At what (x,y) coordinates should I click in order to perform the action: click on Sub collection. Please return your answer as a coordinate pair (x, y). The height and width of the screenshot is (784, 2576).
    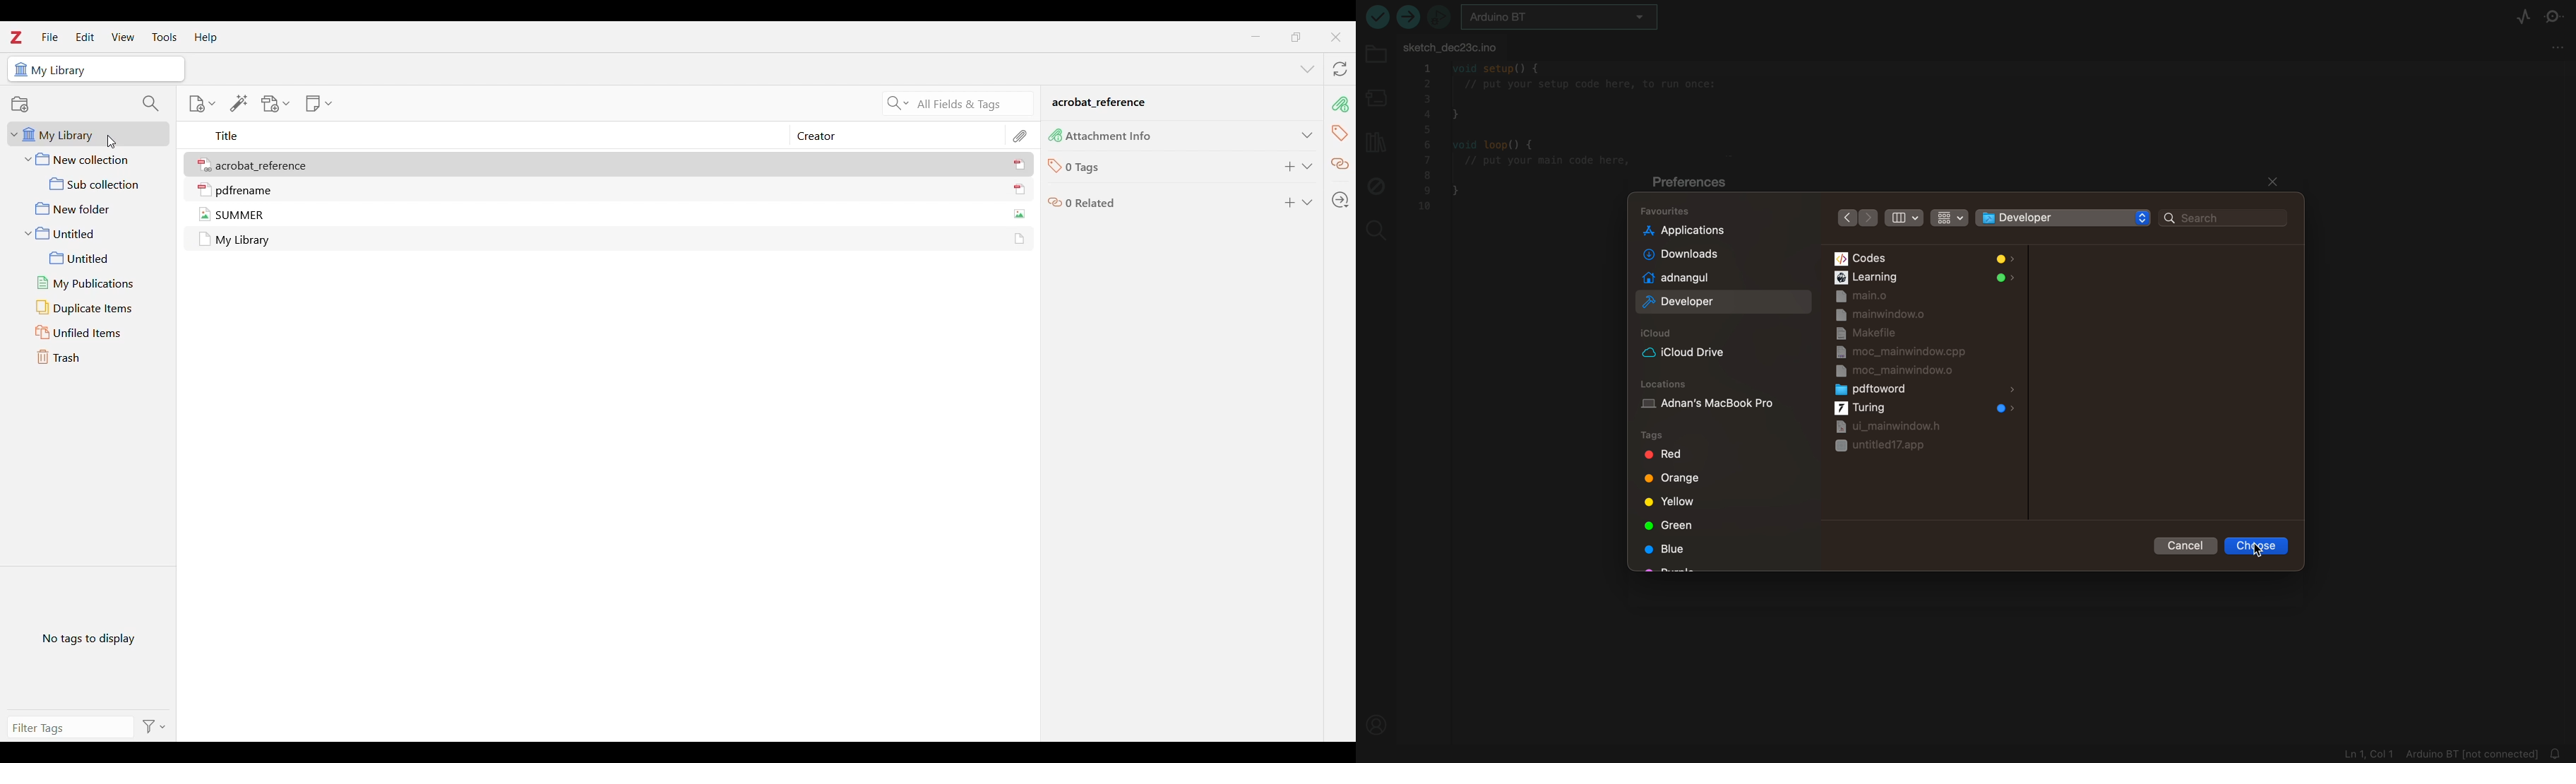
    Looking at the image, I should click on (90, 184).